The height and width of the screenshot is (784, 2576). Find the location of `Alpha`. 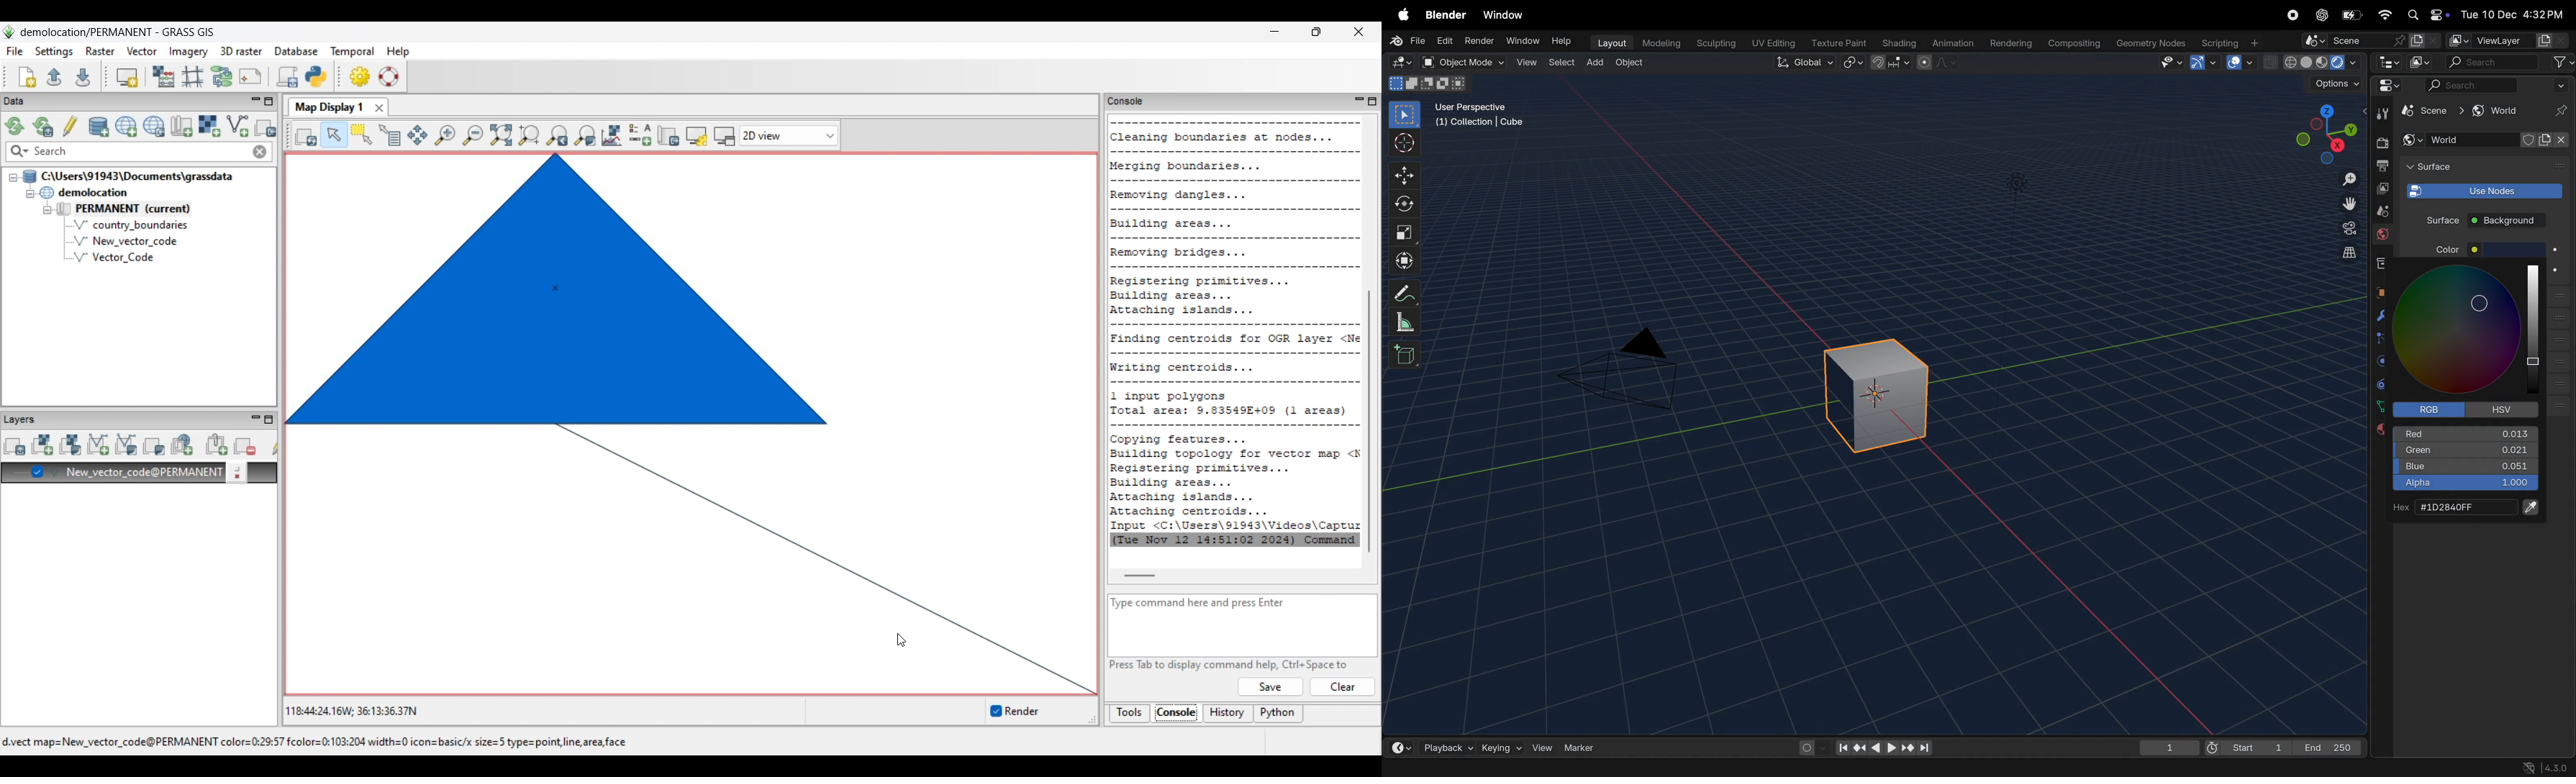

Alpha is located at coordinates (2465, 485).